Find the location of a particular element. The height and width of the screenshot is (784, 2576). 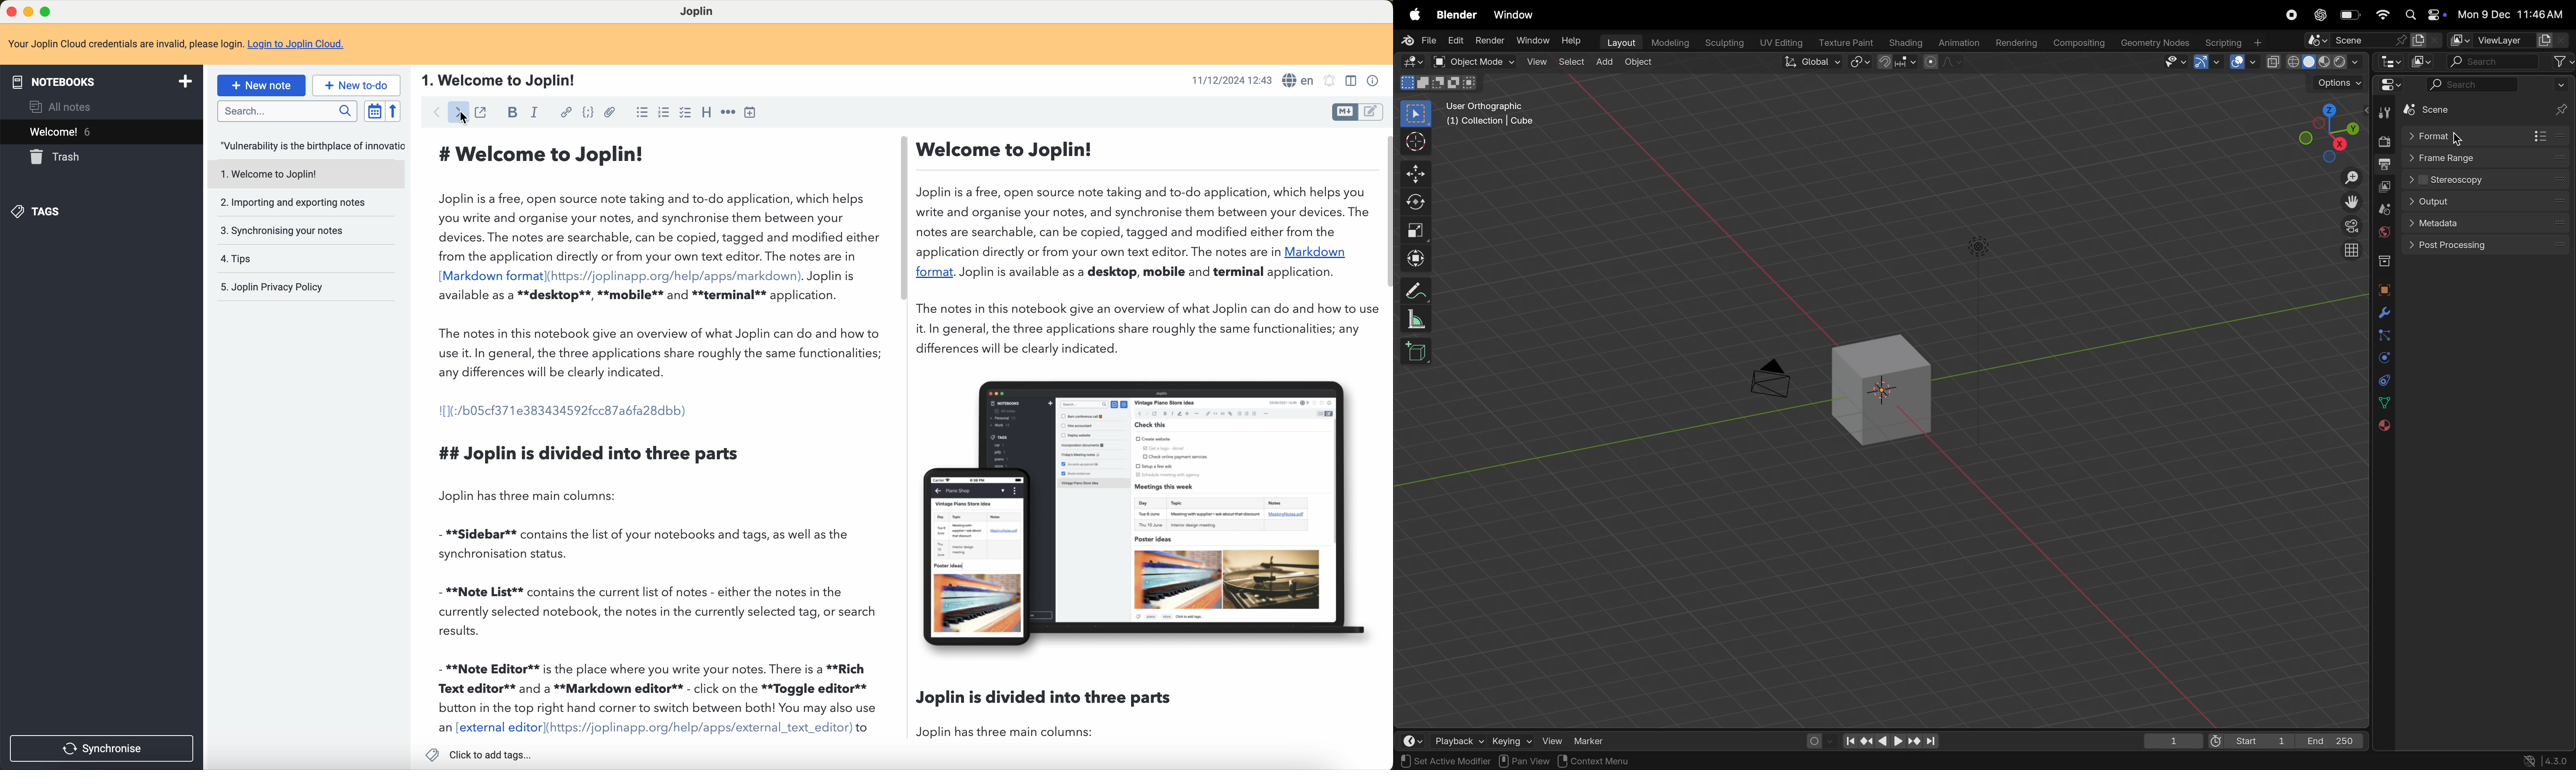

. Jopliniis is located at coordinates (830, 275).